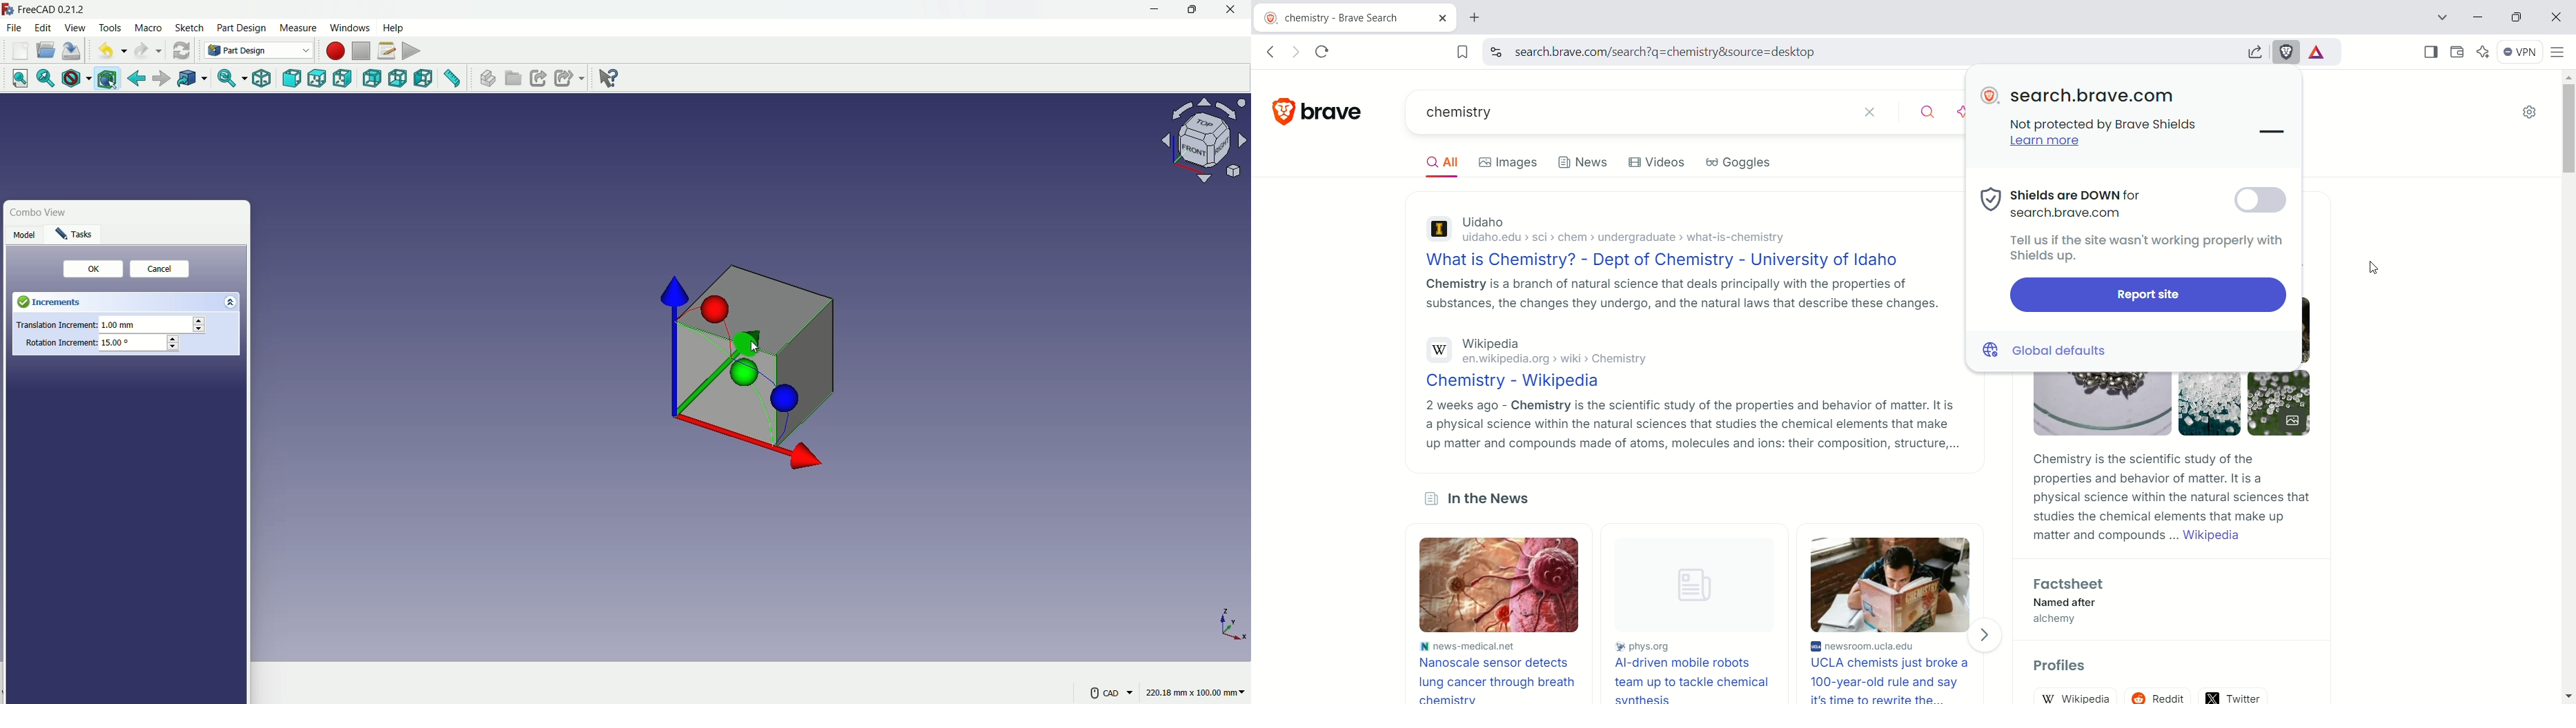 Image resolution: width=2576 pixels, height=728 pixels. What do you see at coordinates (199, 325) in the screenshot?
I see `Stepper buttons` at bounding box center [199, 325].